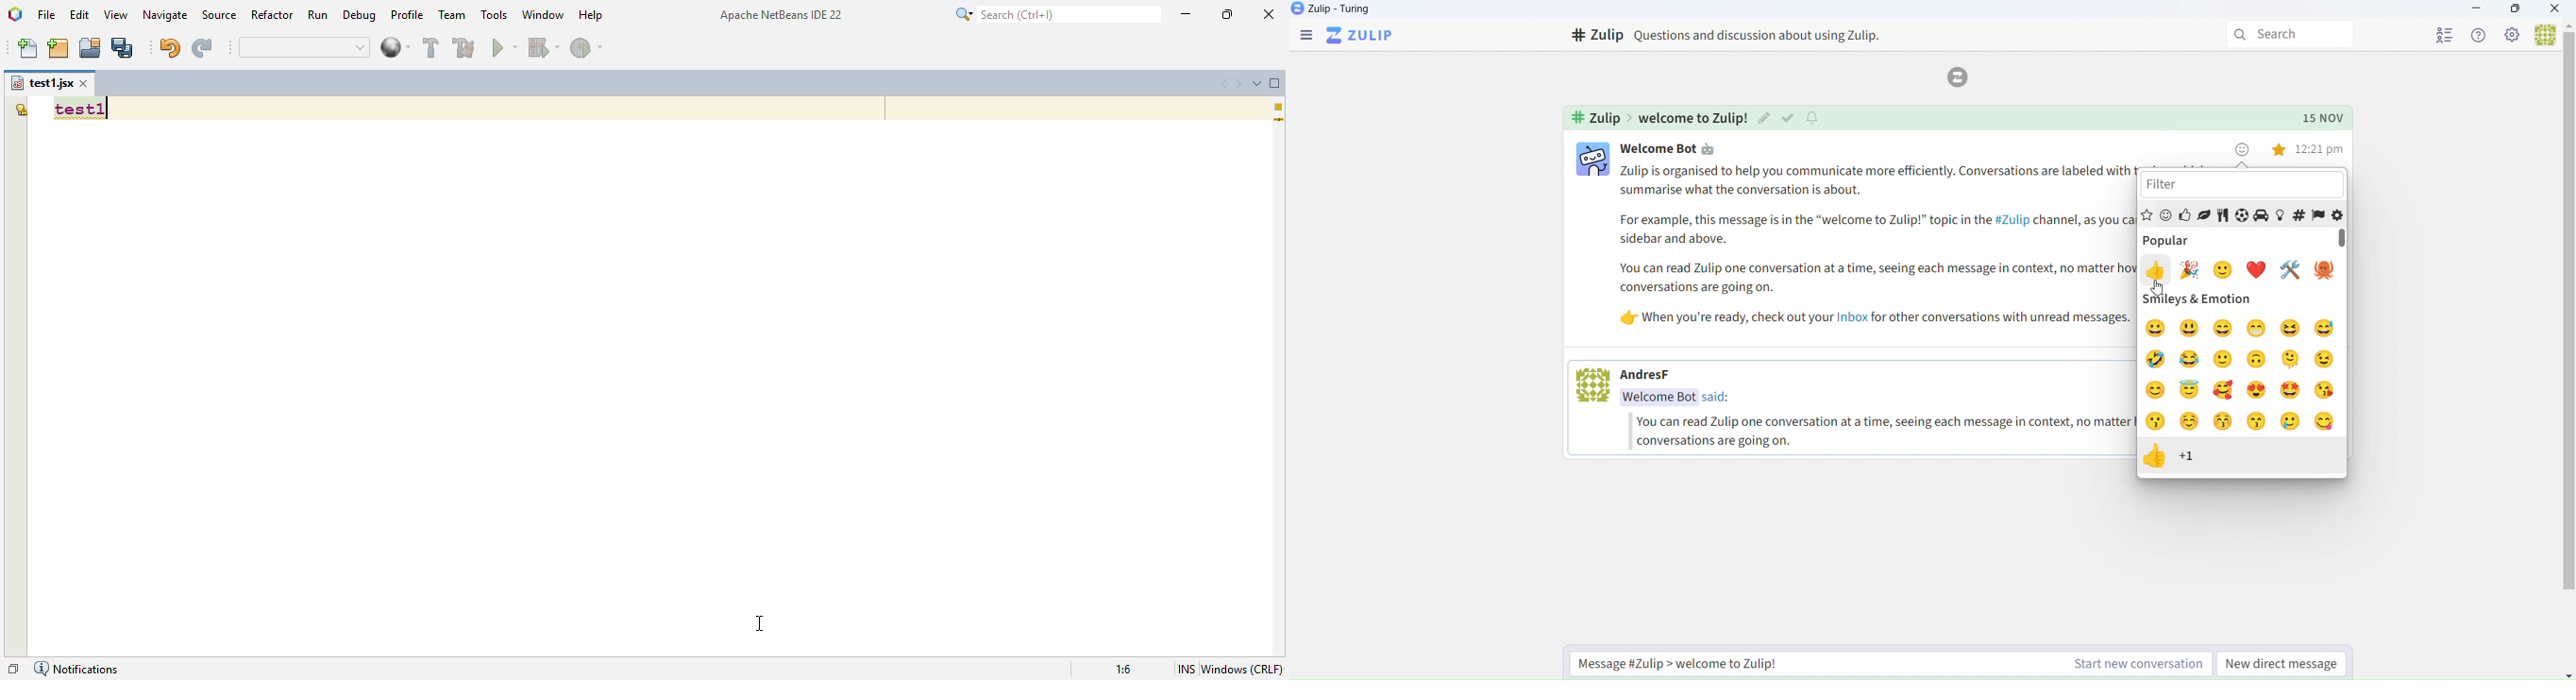 The image size is (2576, 700). What do you see at coordinates (2294, 330) in the screenshot?
I see `laugh` at bounding box center [2294, 330].